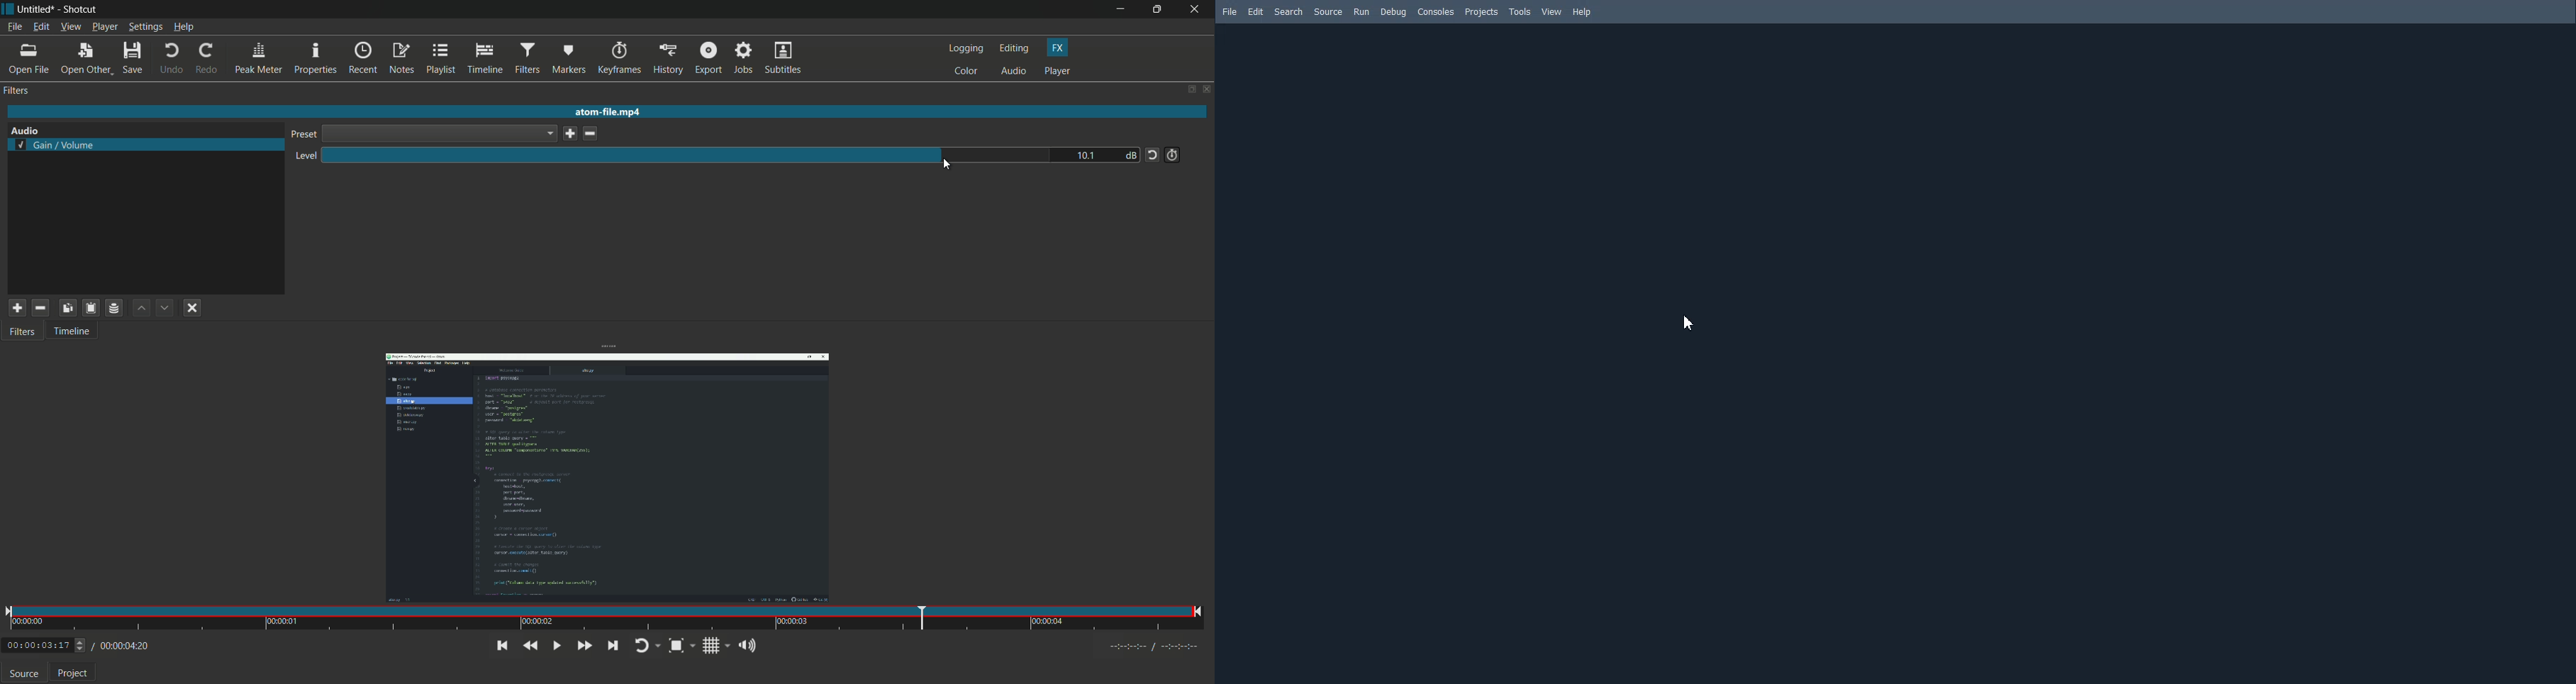 This screenshot has width=2576, height=700. What do you see at coordinates (647, 647) in the screenshot?
I see `toggle player looping` at bounding box center [647, 647].